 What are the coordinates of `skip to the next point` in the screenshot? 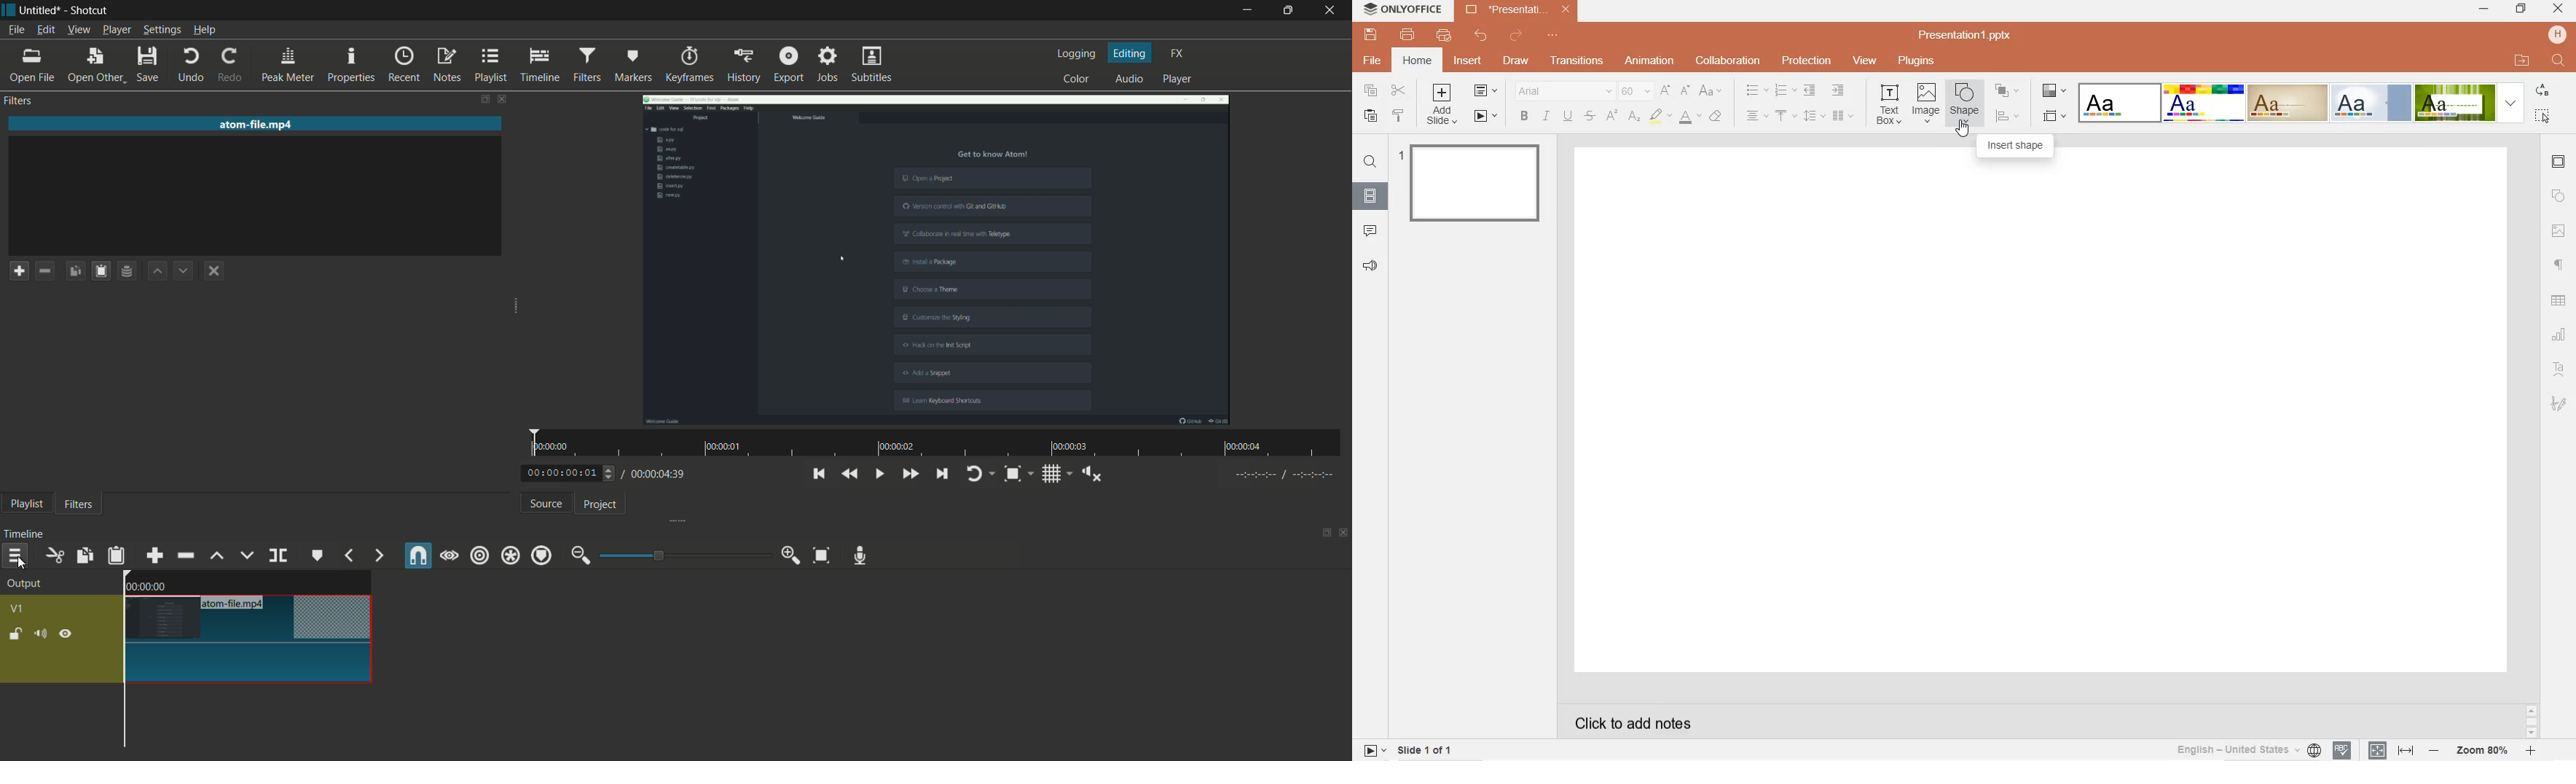 It's located at (941, 473).